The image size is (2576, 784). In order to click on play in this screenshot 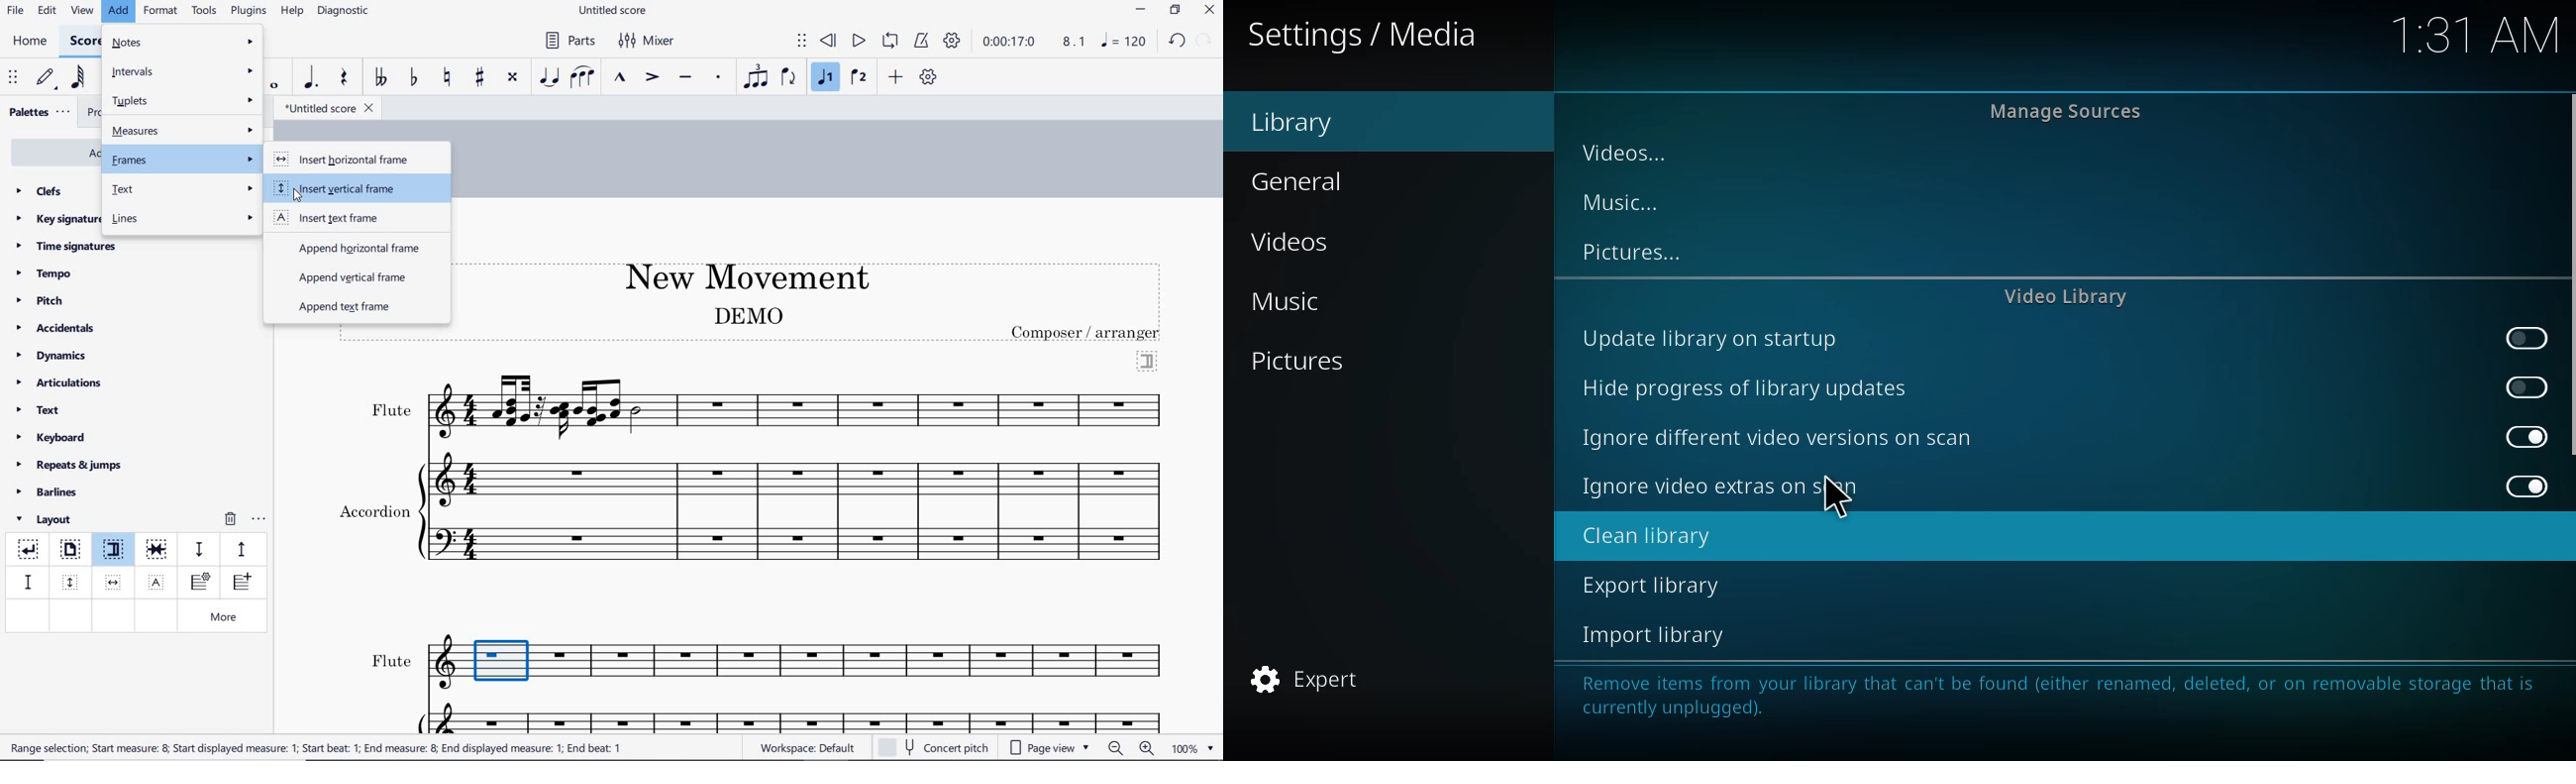, I will do `click(858, 42)`.